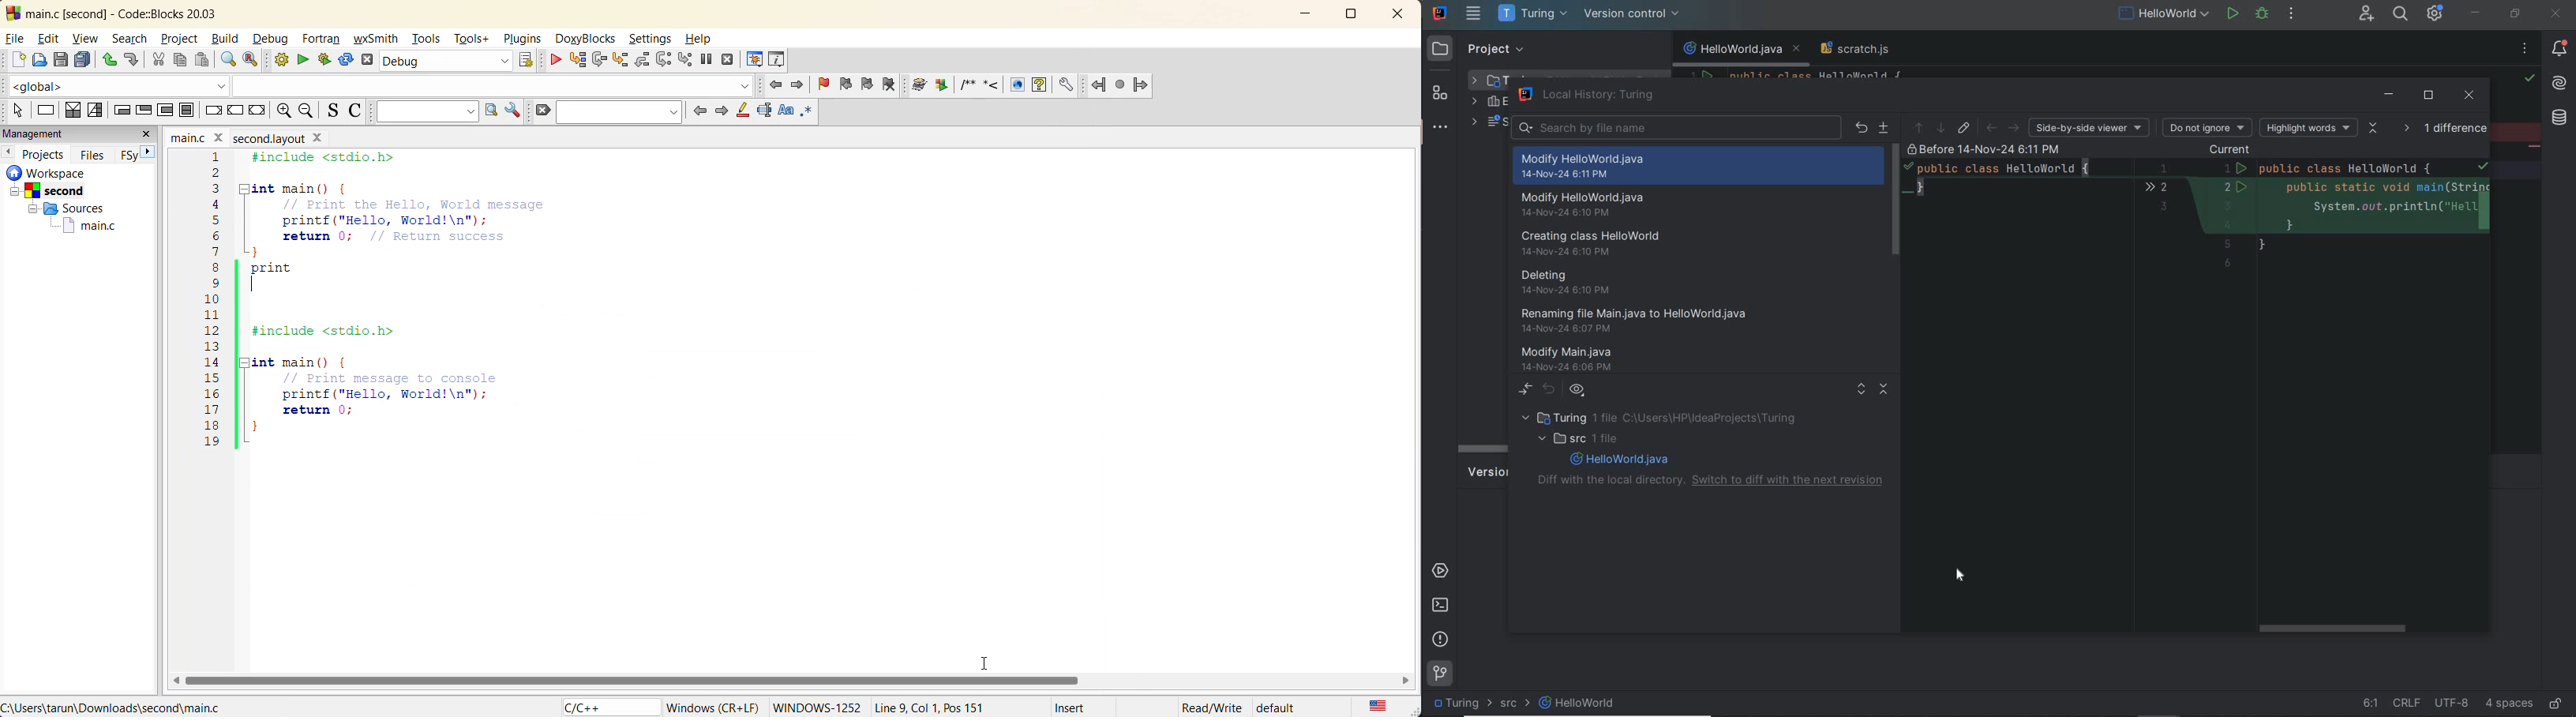  I want to click on open, so click(41, 60).